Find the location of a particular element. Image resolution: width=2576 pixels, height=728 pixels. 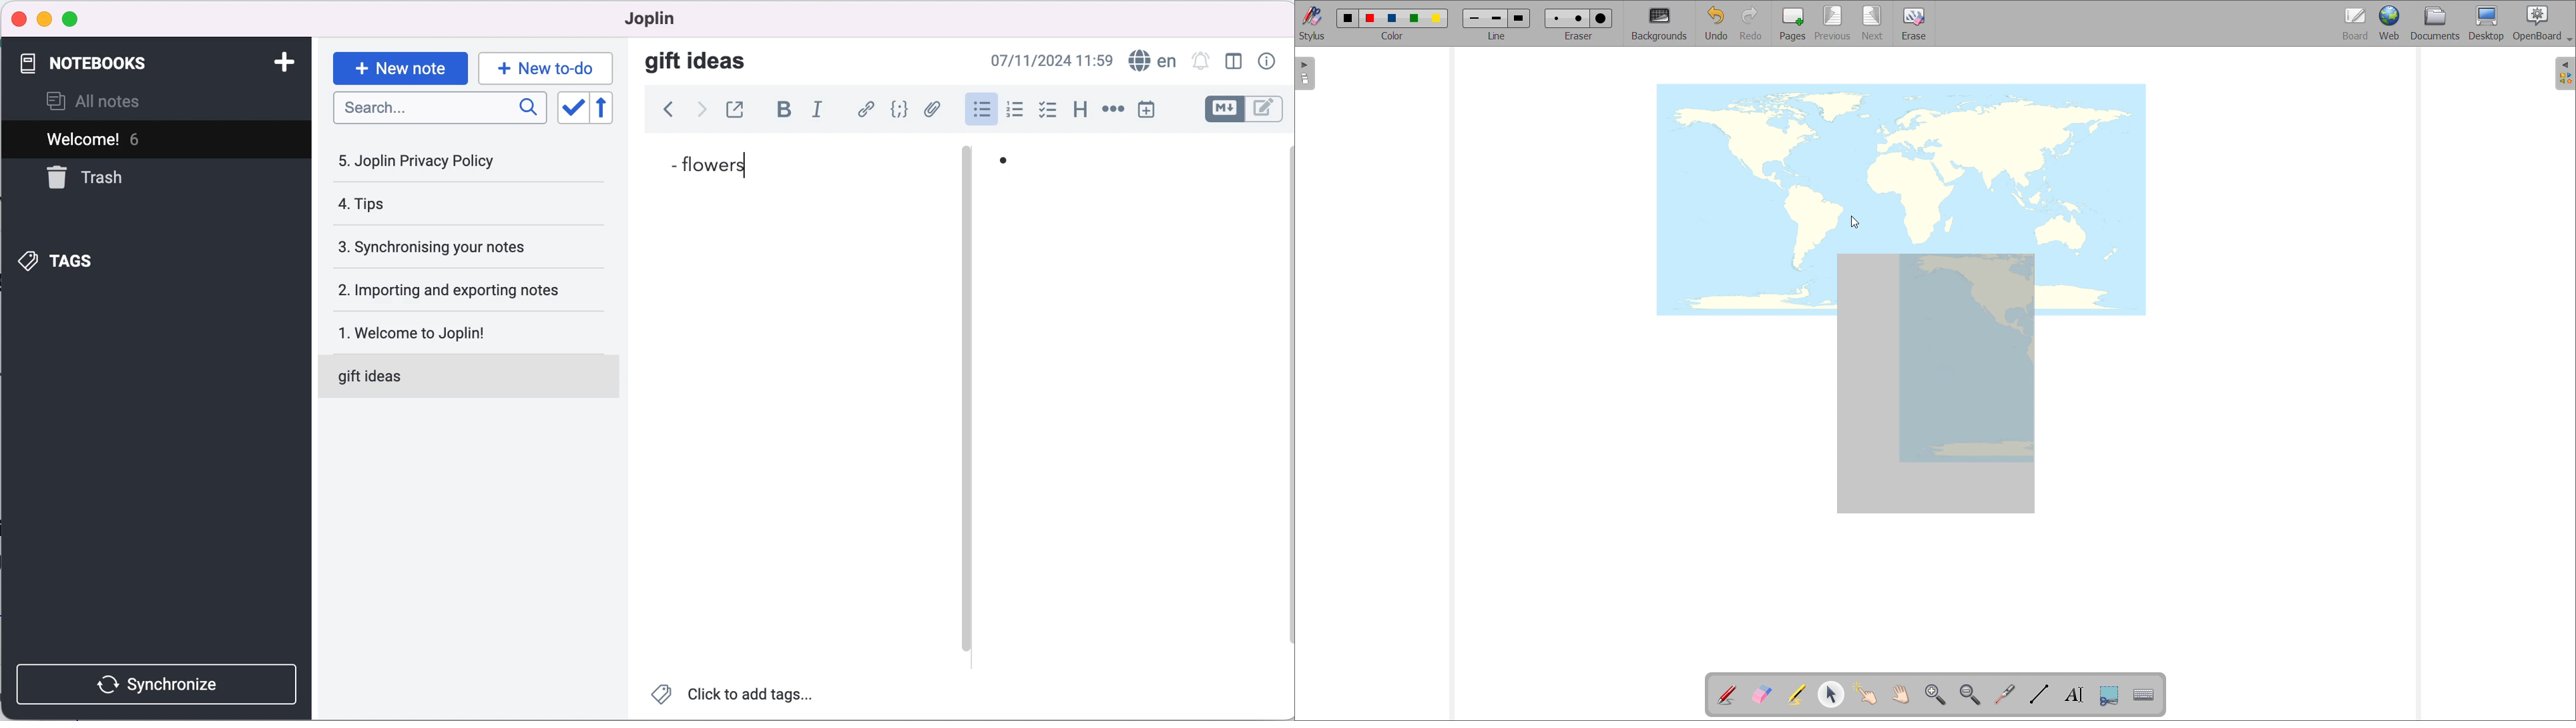

add note is located at coordinates (277, 61).